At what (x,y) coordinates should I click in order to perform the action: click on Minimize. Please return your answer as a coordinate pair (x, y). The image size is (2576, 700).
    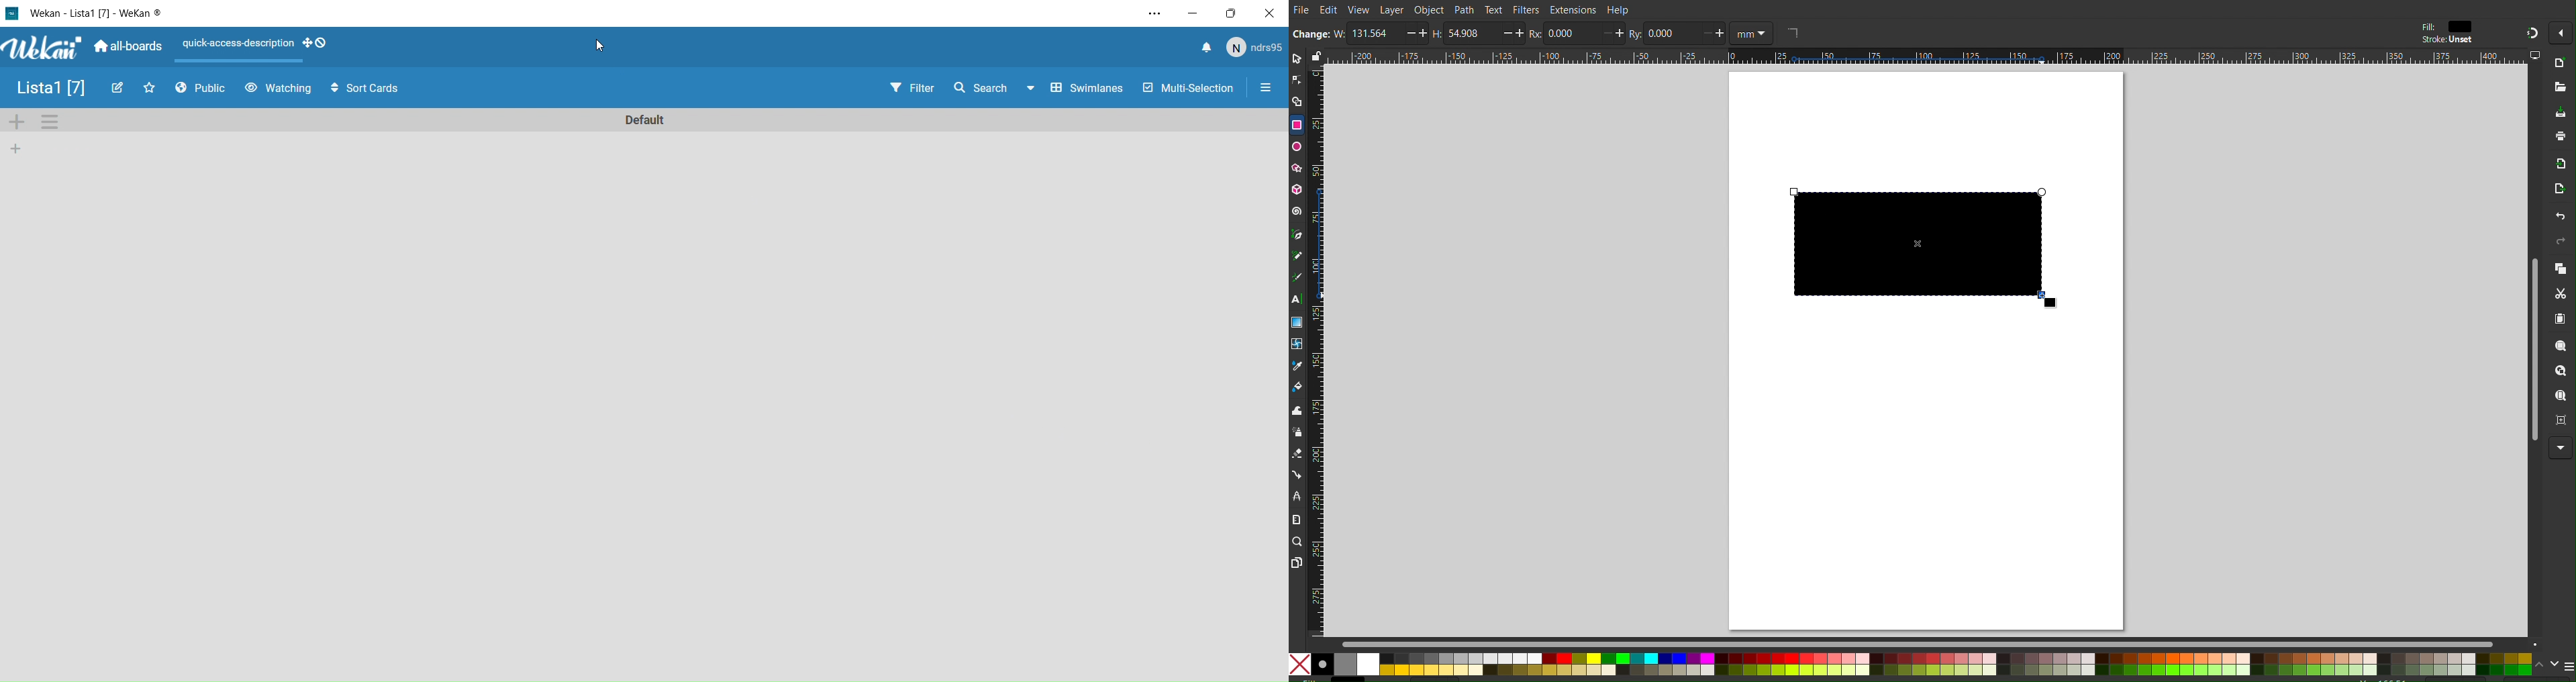
    Looking at the image, I should click on (1191, 13).